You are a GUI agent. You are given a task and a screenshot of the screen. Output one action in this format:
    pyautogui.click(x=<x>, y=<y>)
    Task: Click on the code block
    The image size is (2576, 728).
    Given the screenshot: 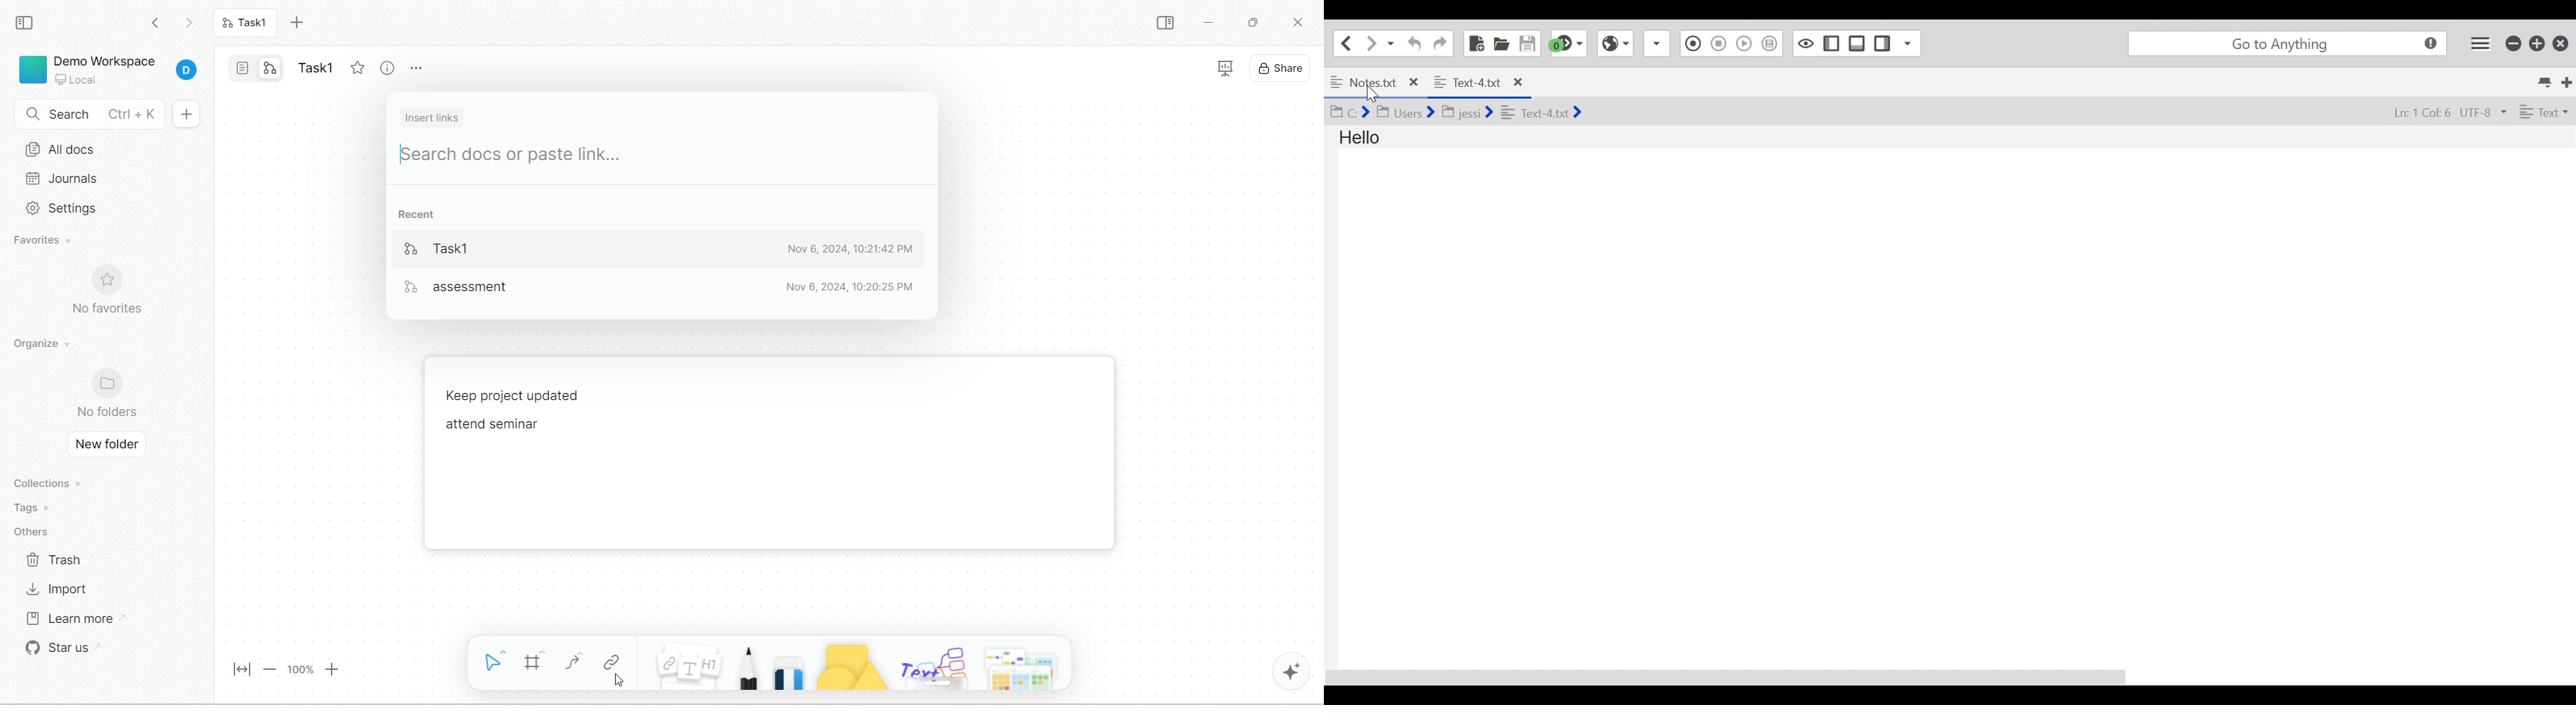 What is the action you would take?
    pyautogui.click(x=1389, y=153)
    